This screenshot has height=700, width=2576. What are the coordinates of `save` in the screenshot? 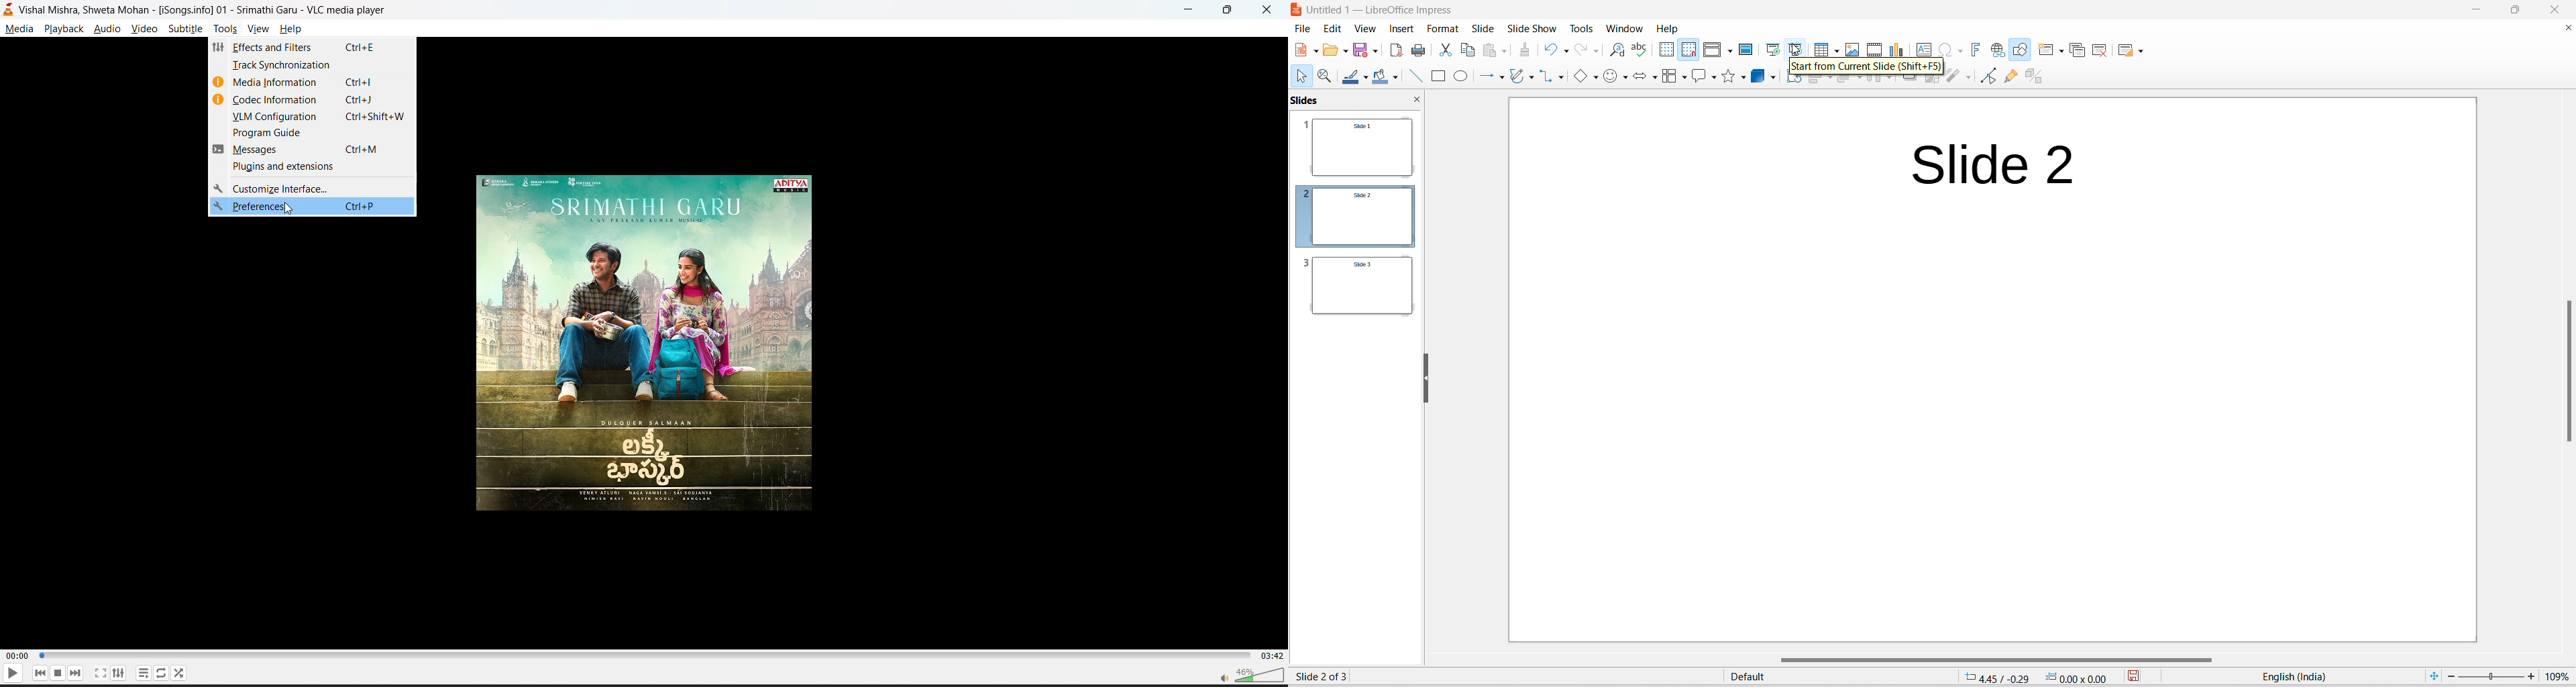 It's located at (1359, 50).